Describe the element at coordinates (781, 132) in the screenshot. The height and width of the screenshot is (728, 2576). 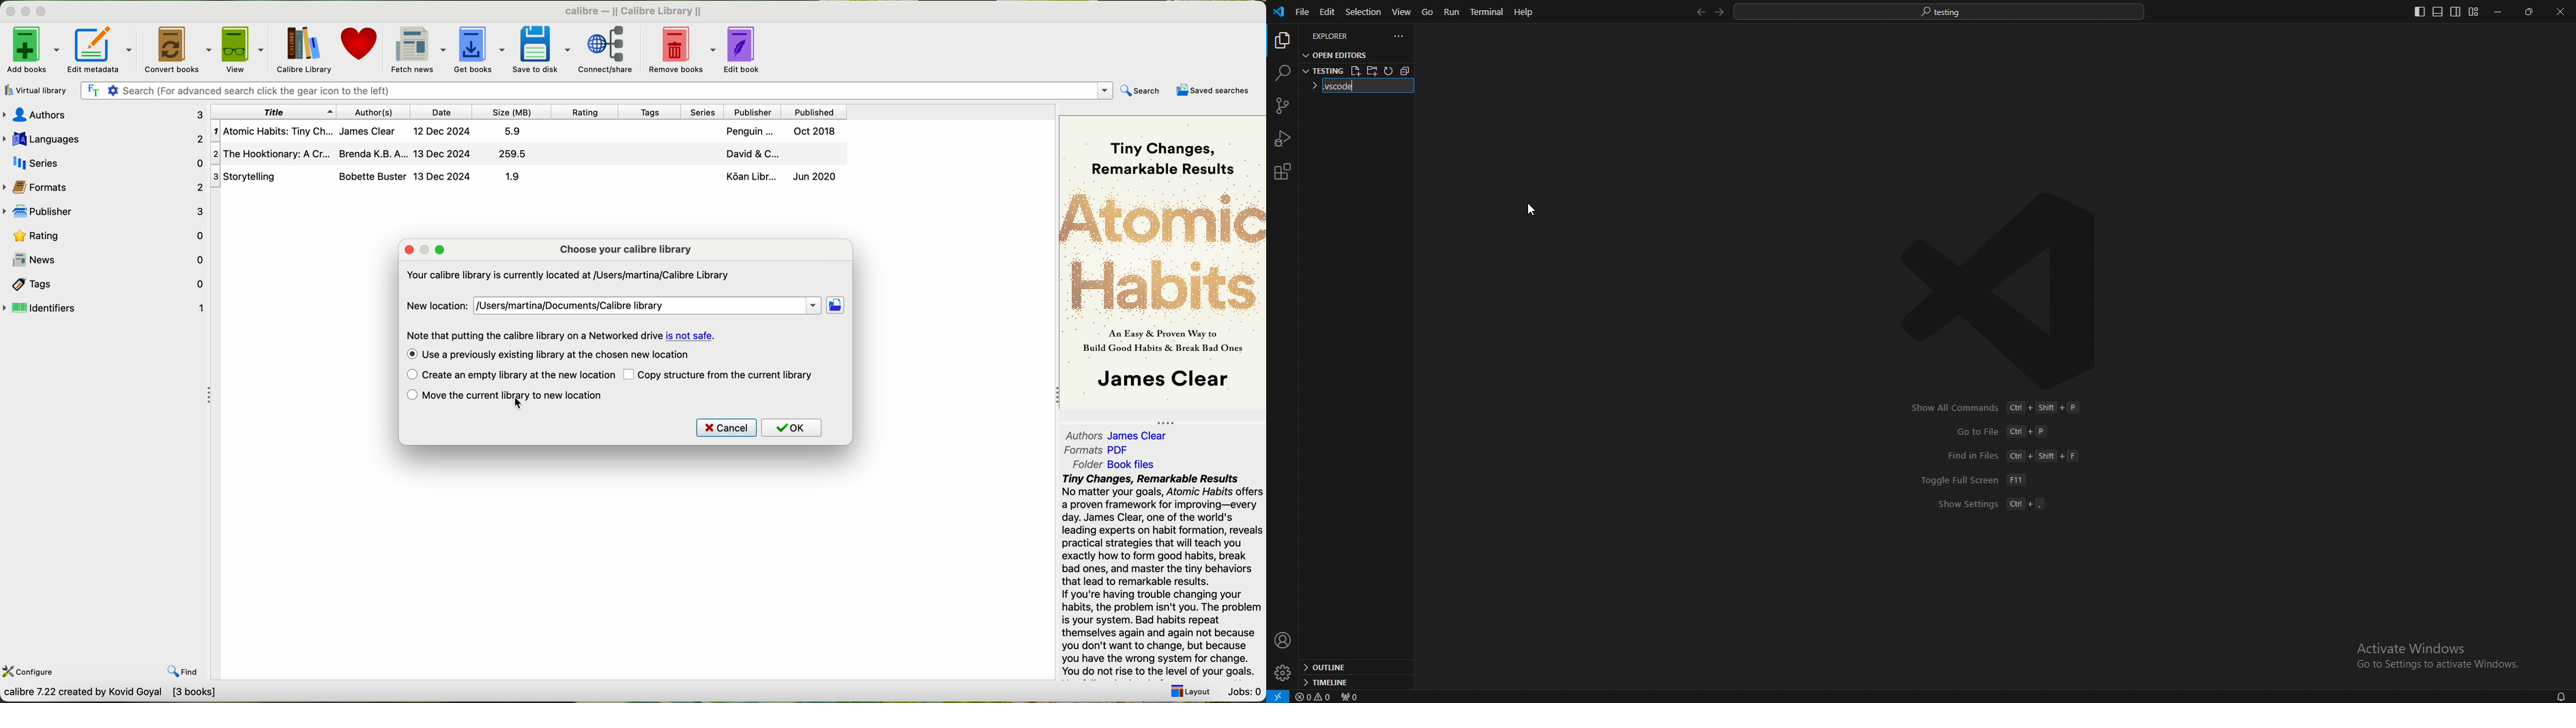
I see `Penguin ... Oct 2018` at that location.